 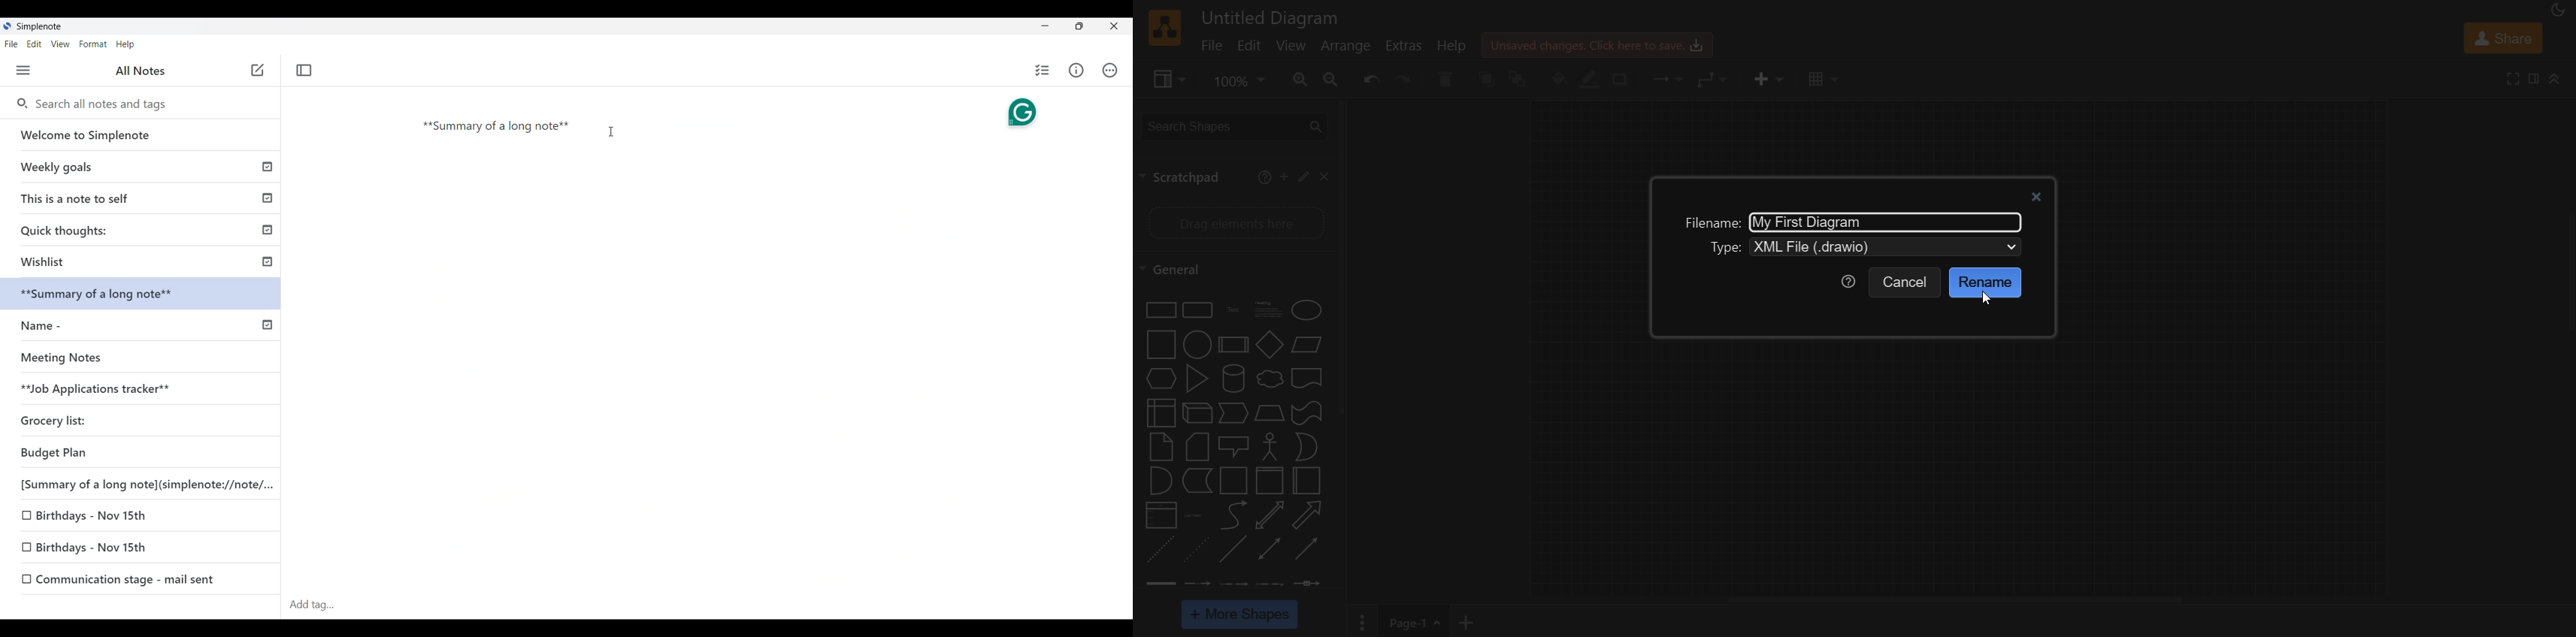 What do you see at coordinates (94, 517) in the screenshot?
I see `Birthdays-Nov 15th` at bounding box center [94, 517].